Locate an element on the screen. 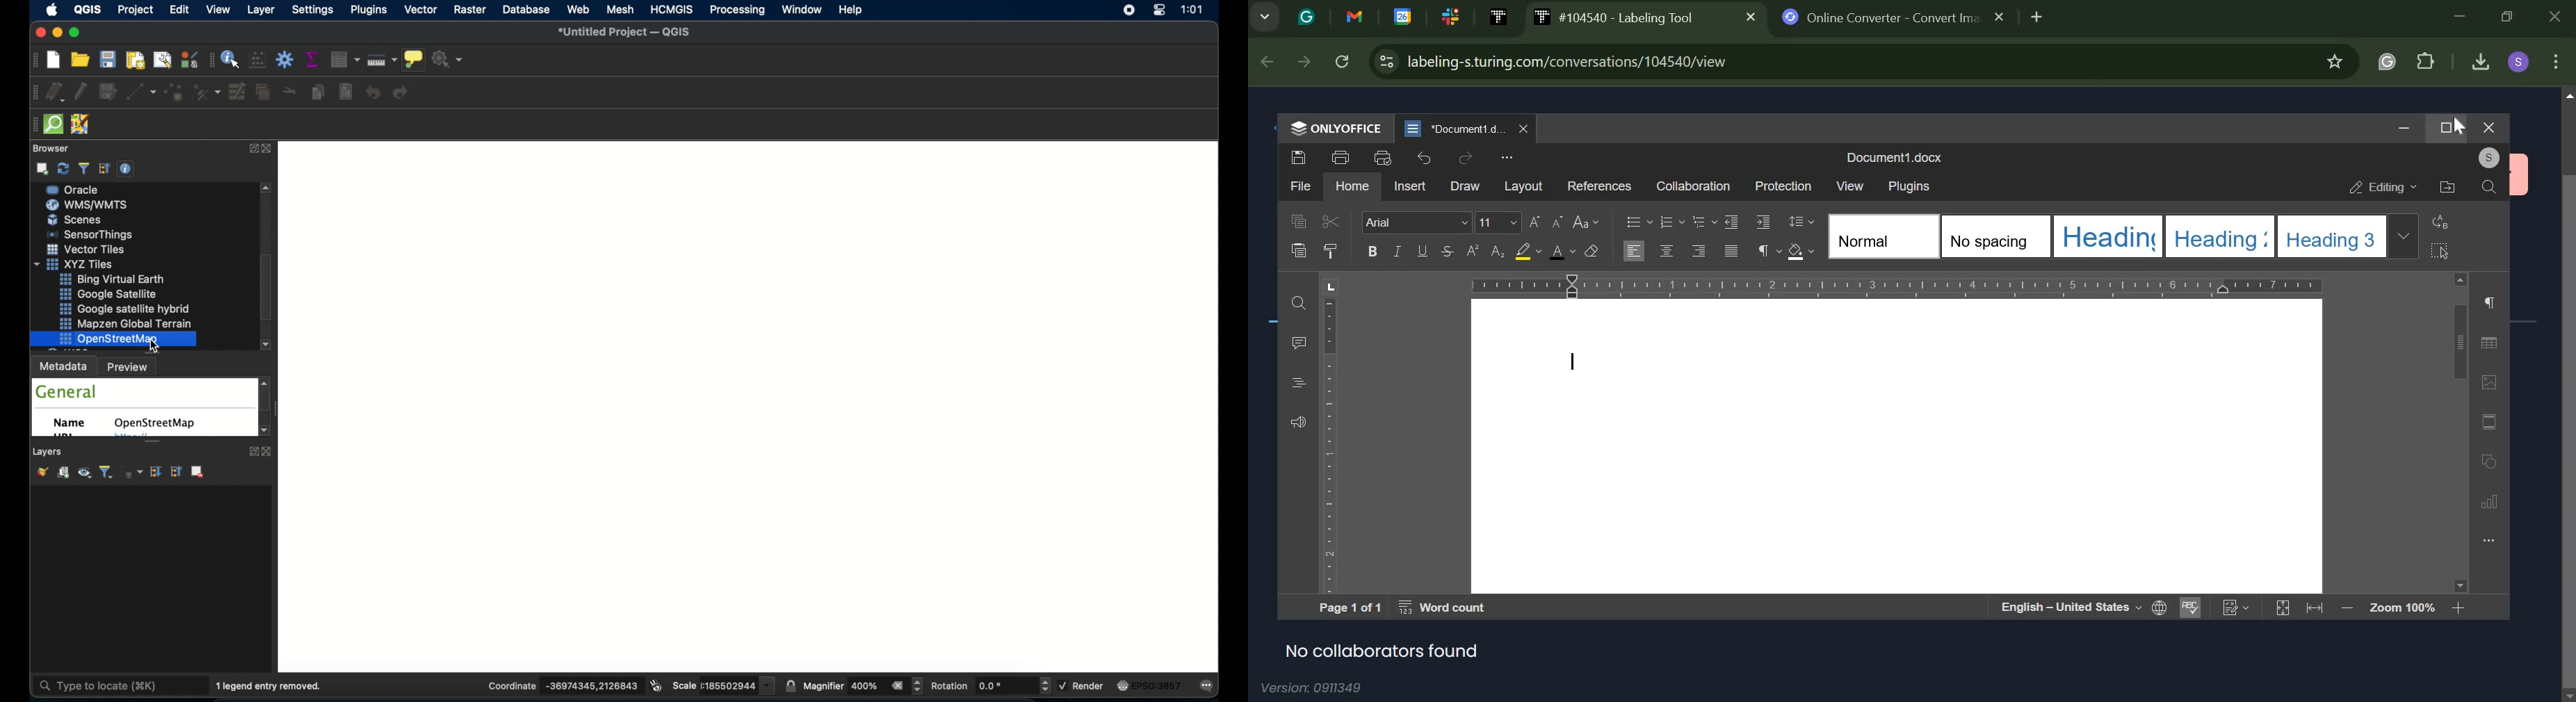 This screenshot has width=2576, height=728. Heading 3 is located at coordinates (2334, 236).